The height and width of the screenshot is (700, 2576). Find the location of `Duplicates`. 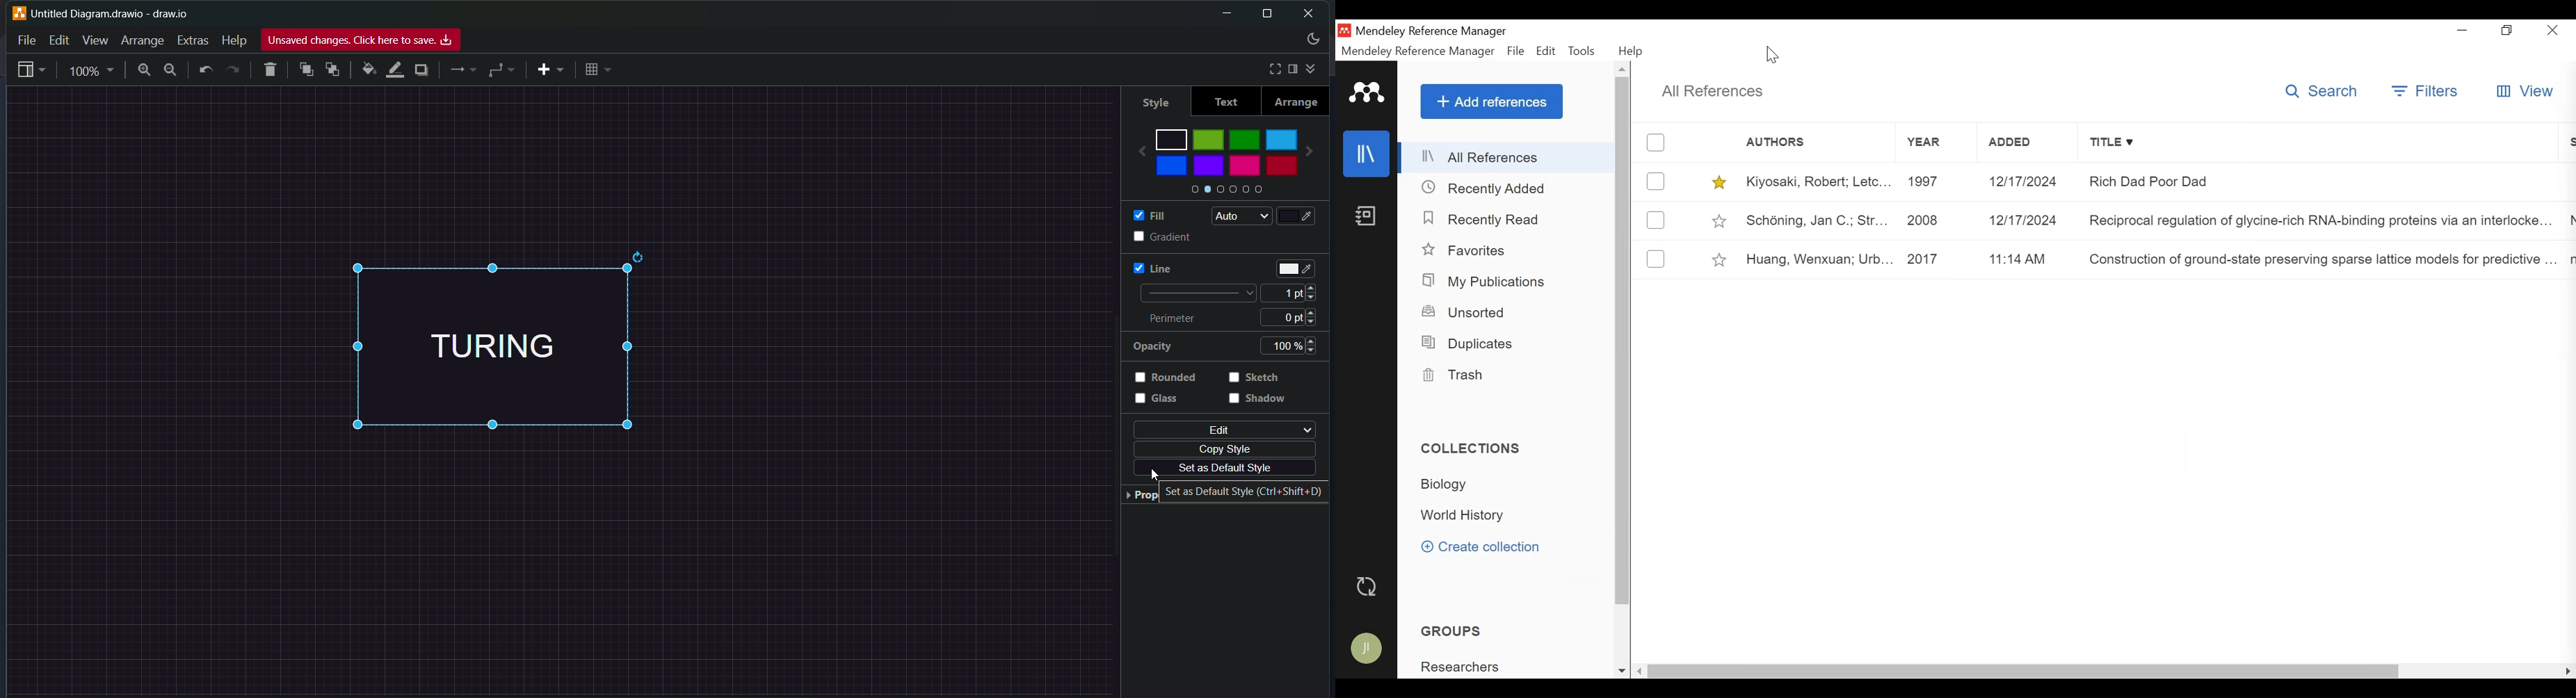

Duplicates is located at coordinates (1472, 344).